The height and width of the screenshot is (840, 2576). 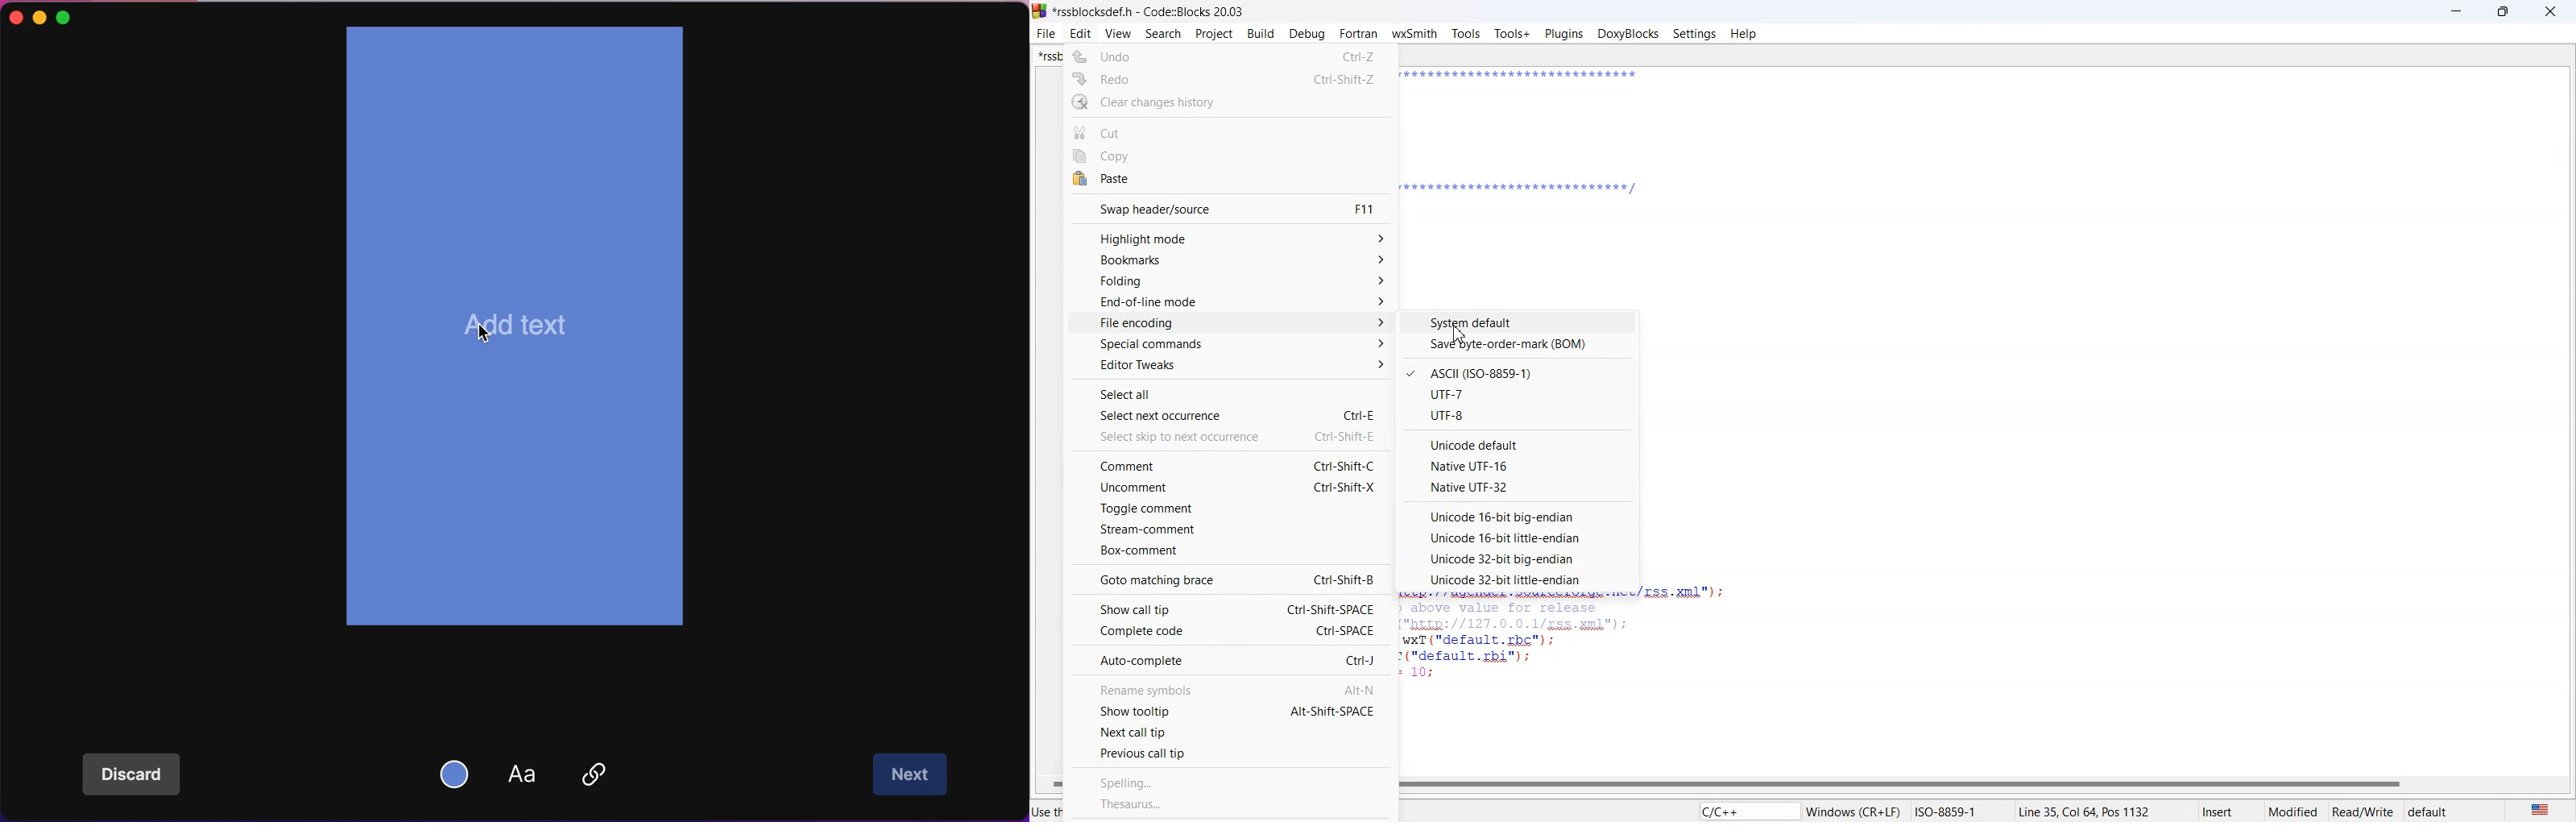 I want to click on Folding, so click(x=1233, y=282).